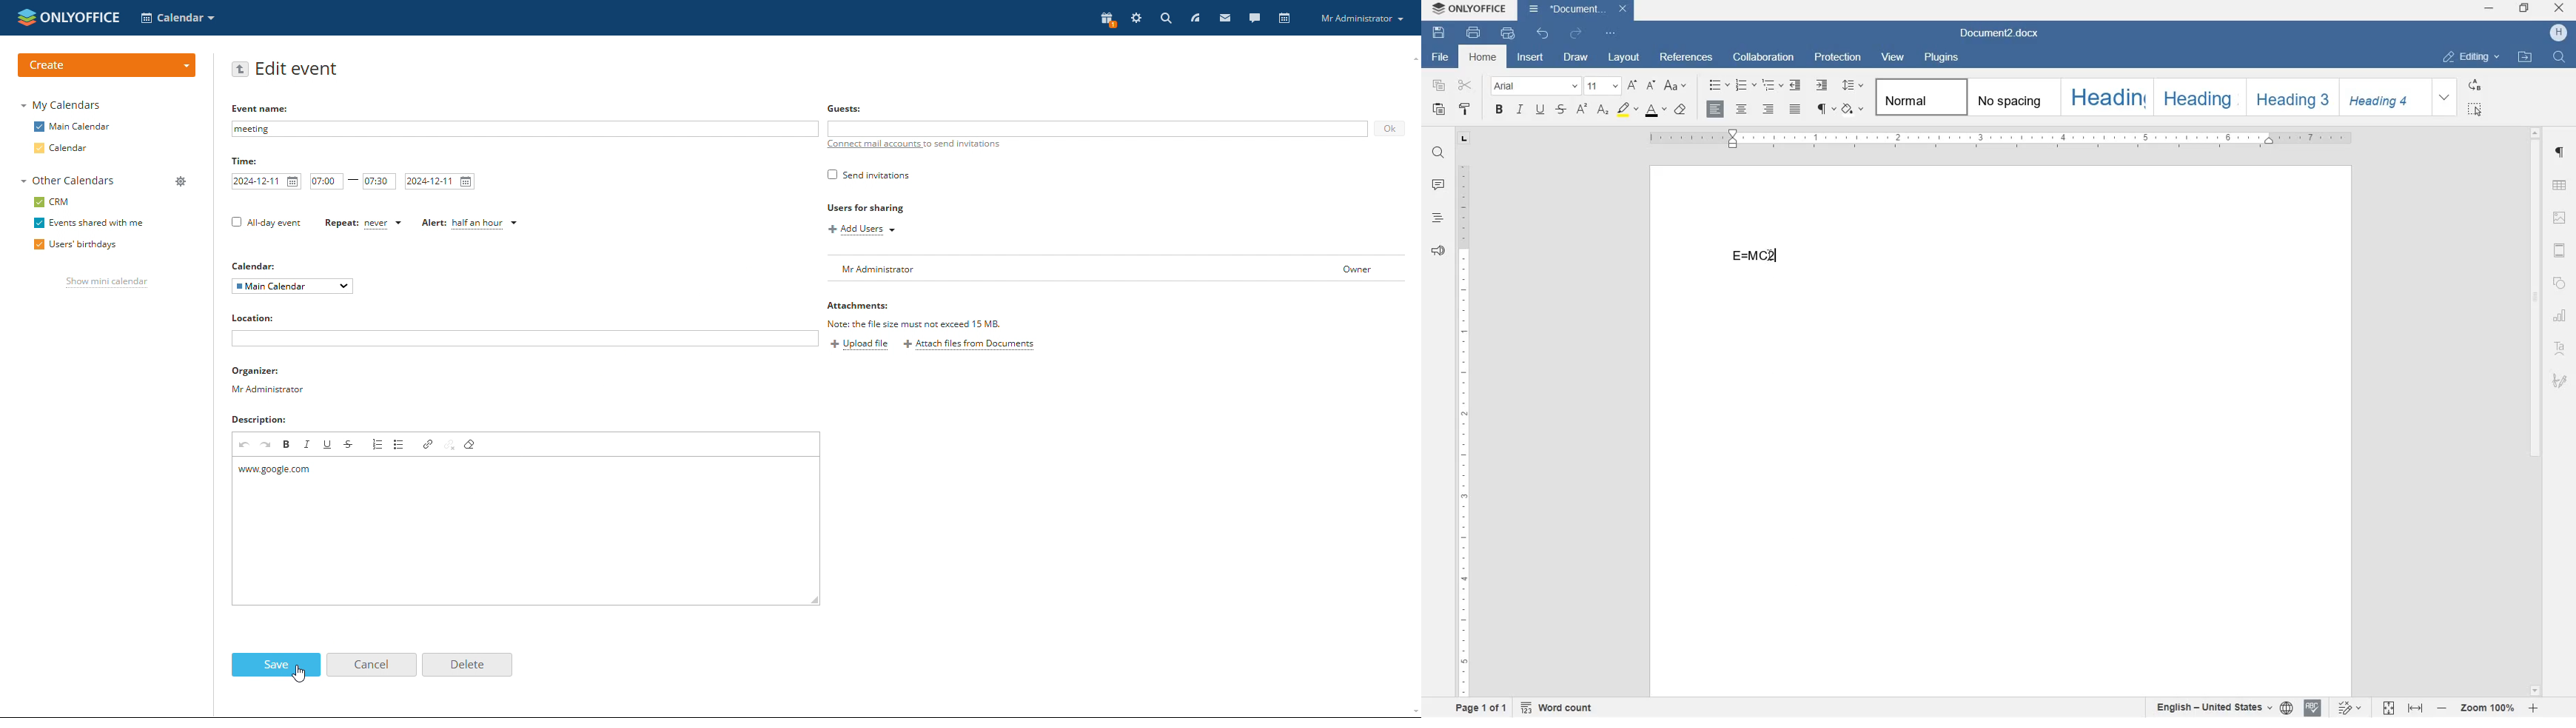 The height and width of the screenshot is (728, 2576). Describe the element at coordinates (1286, 19) in the screenshot. I see `calendar` at that location.